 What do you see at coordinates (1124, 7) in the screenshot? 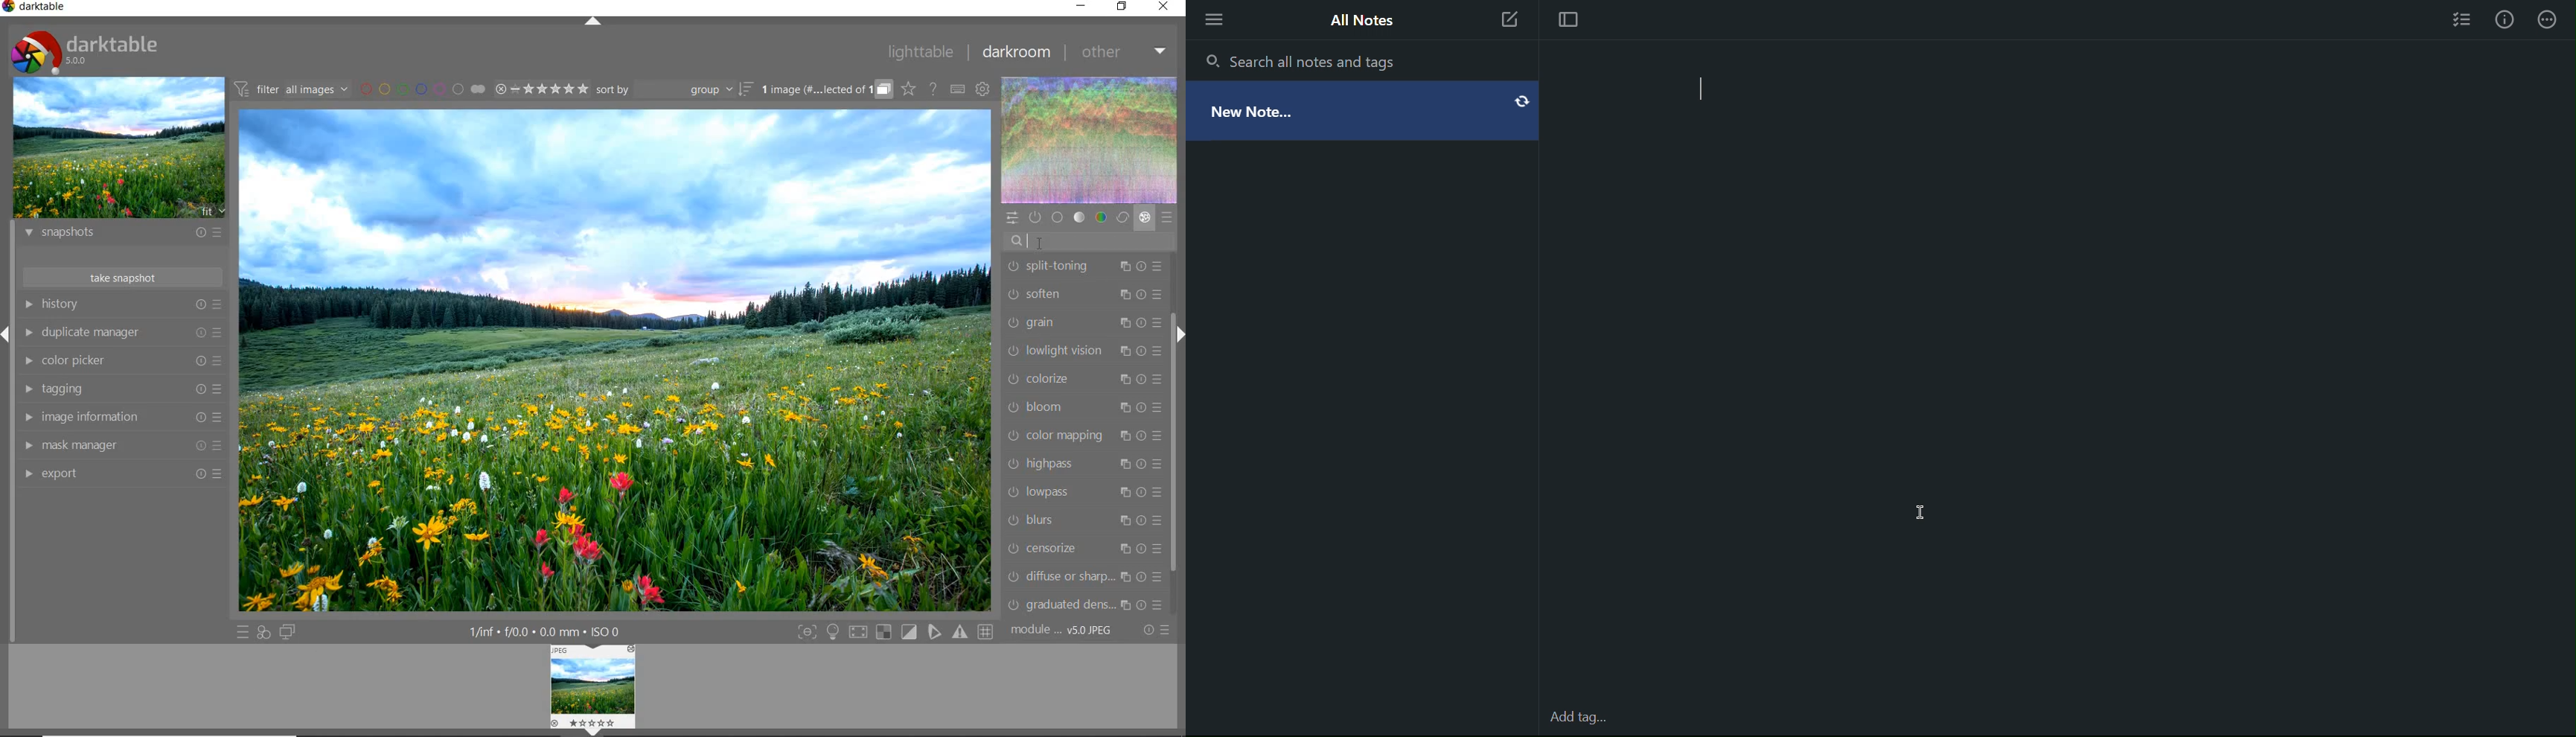
I see `restore` at bounding box center [1124, 7].